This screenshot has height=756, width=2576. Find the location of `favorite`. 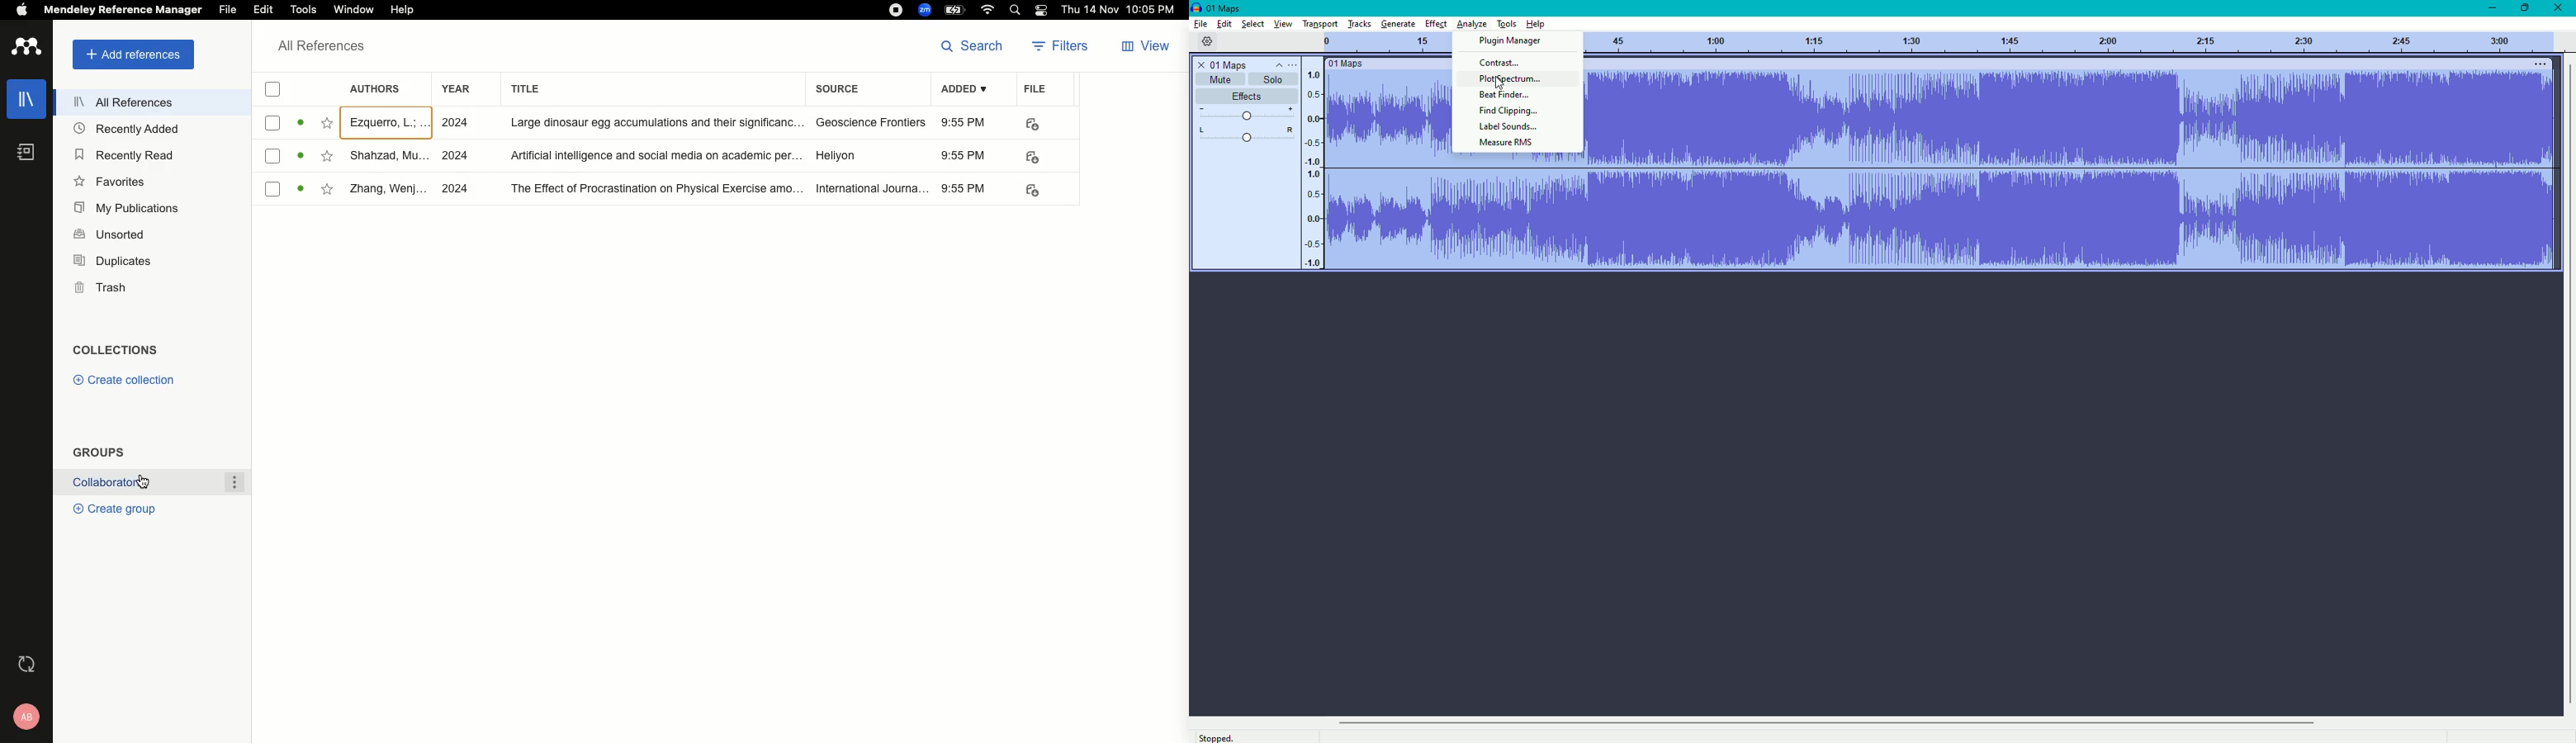

favorite is located at coordinates (329, 188).